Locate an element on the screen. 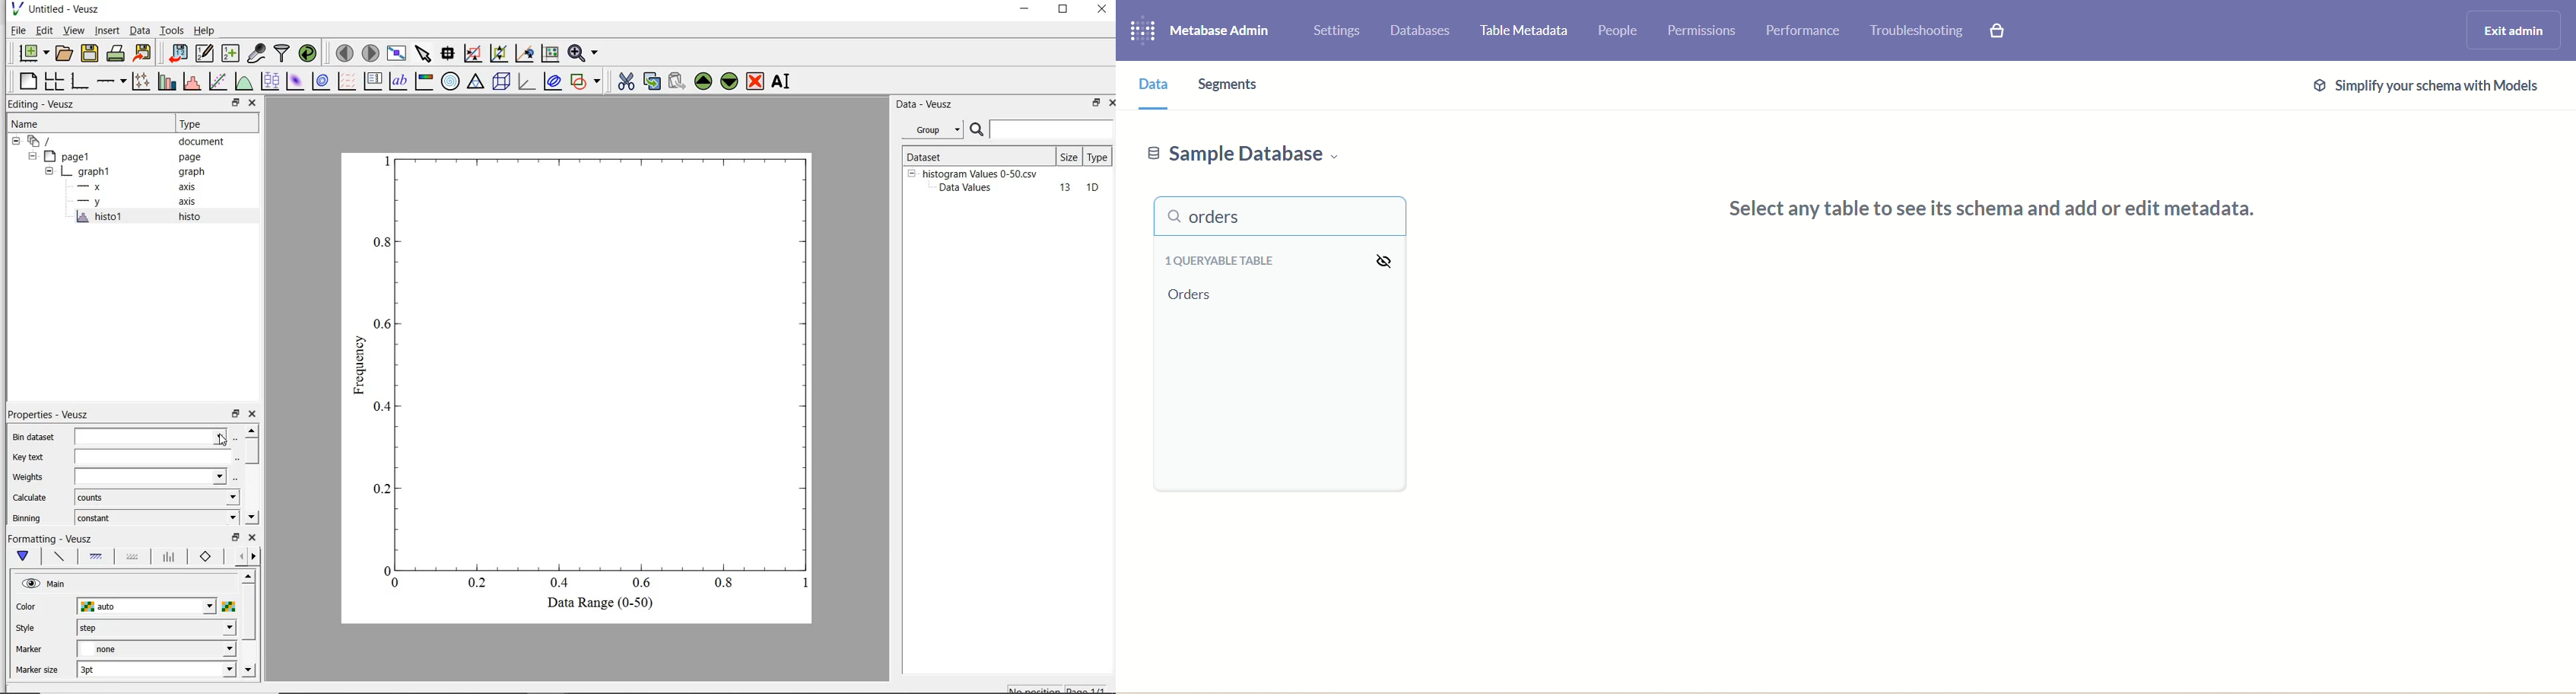 The height and width of the screenshot is (700, 2576). axis is located at coordinates (191, 203).